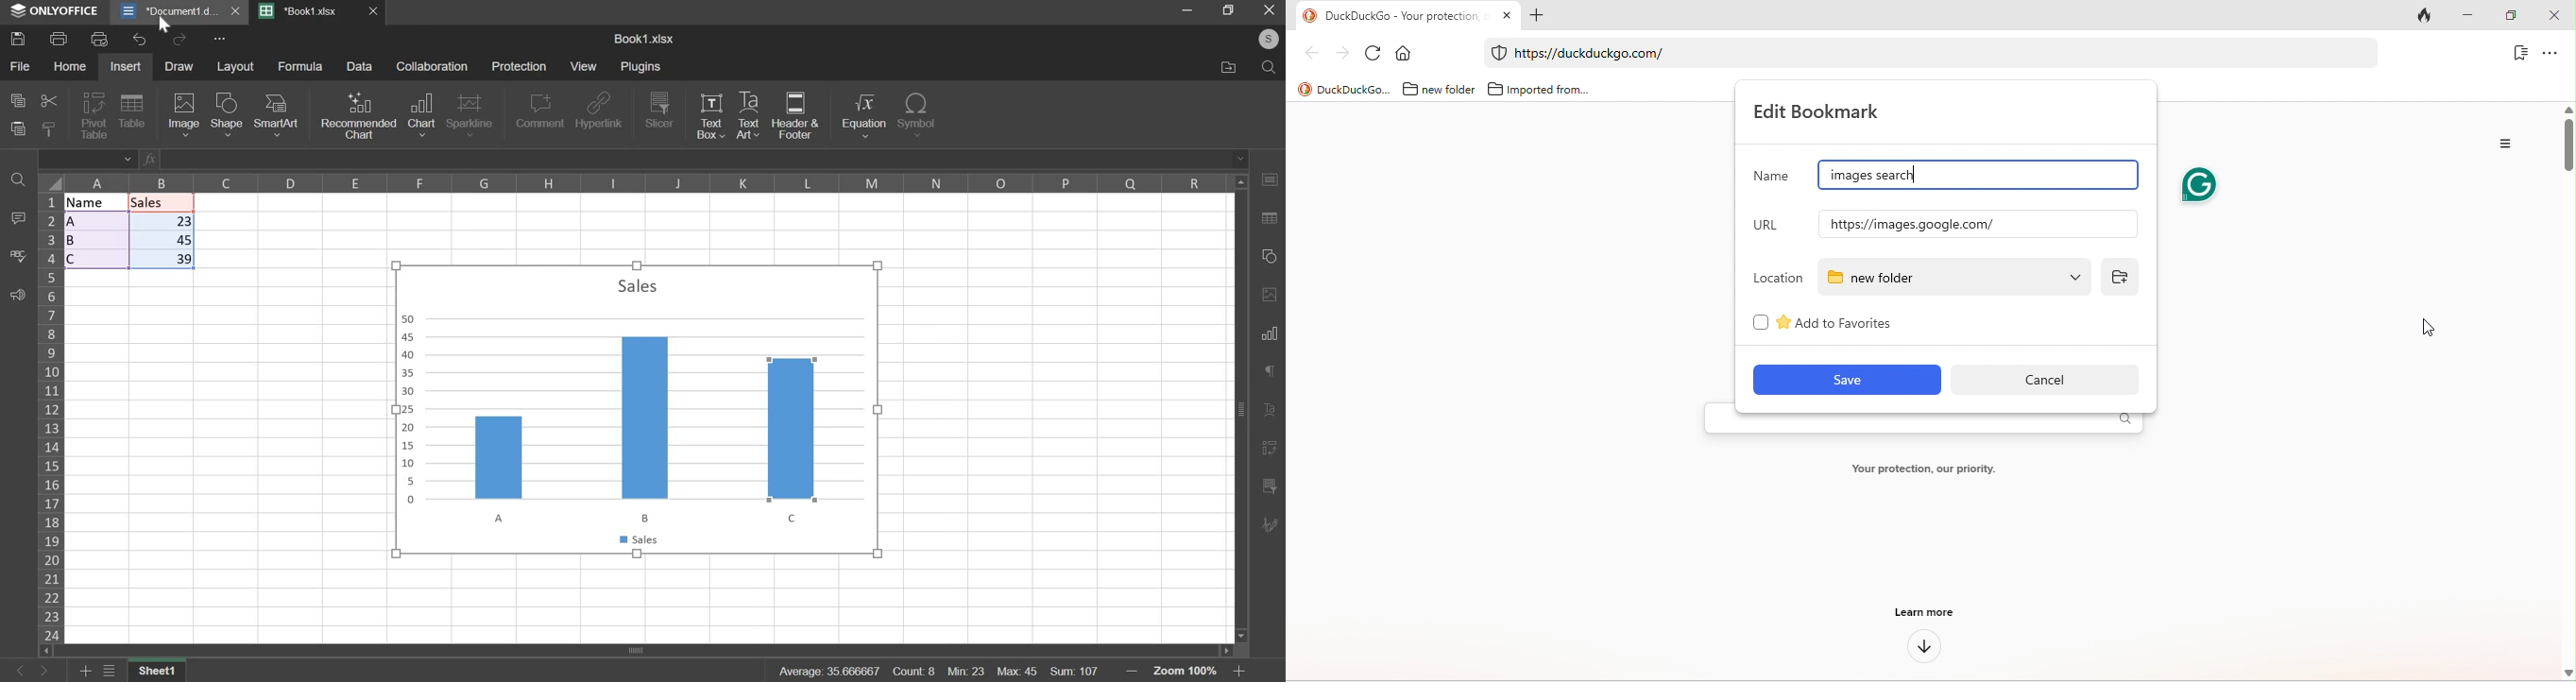 The height and width of the screenshot is (700, 2576). I want to click on formula, so click(301, 66).